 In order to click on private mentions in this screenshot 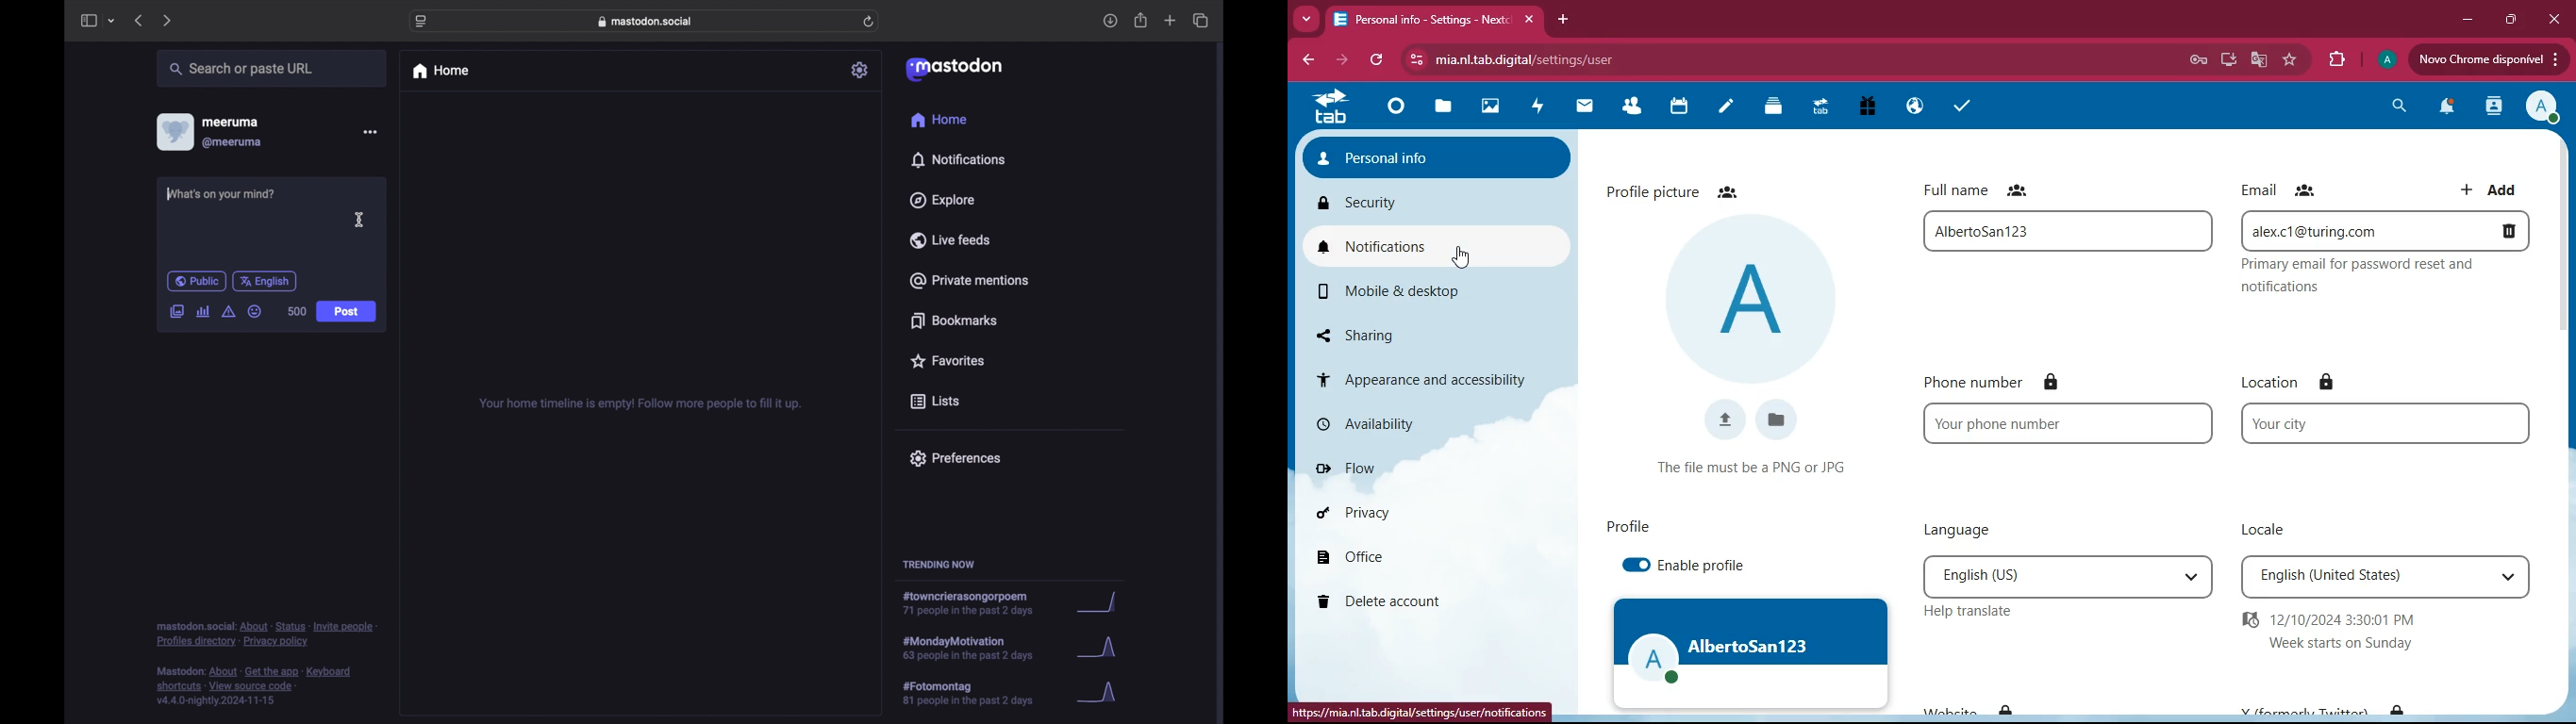, I will do `click(969, 280)`.